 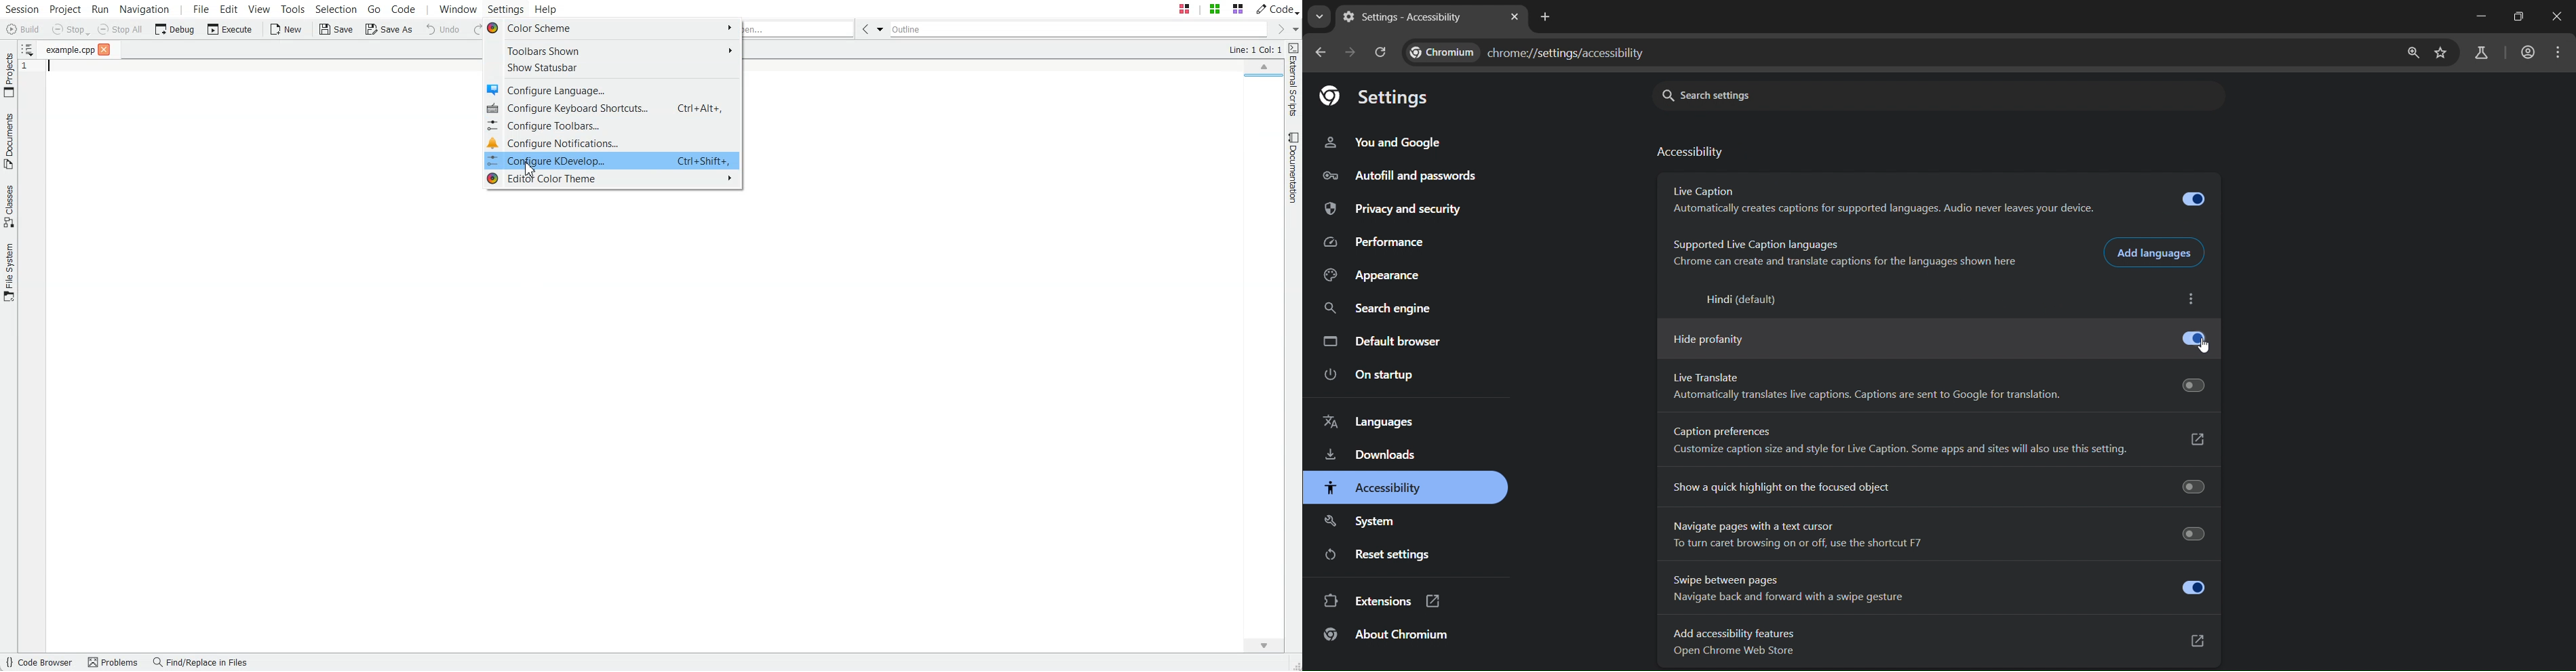 What do you see at coordinates (1379, 243) in the screenshot?
I see `performance` at bounding box center [1379, 243].